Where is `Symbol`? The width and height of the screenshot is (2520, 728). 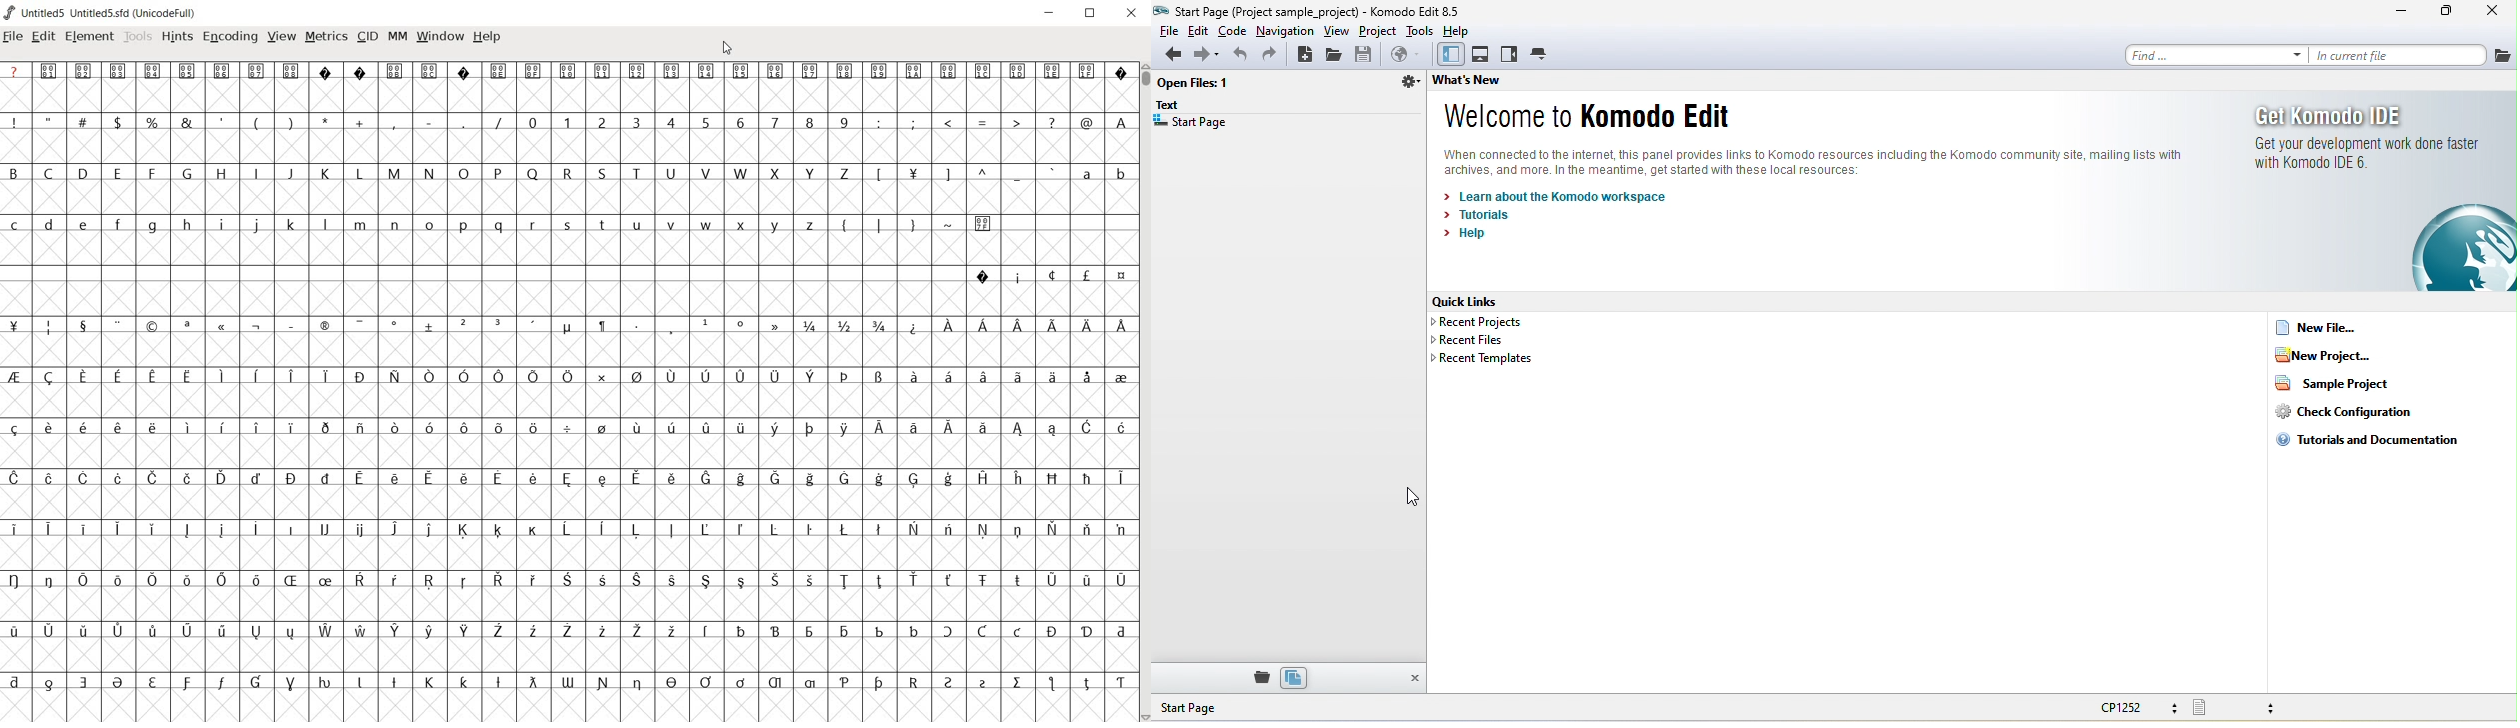
Symbol is located at coordinates (17, 528).